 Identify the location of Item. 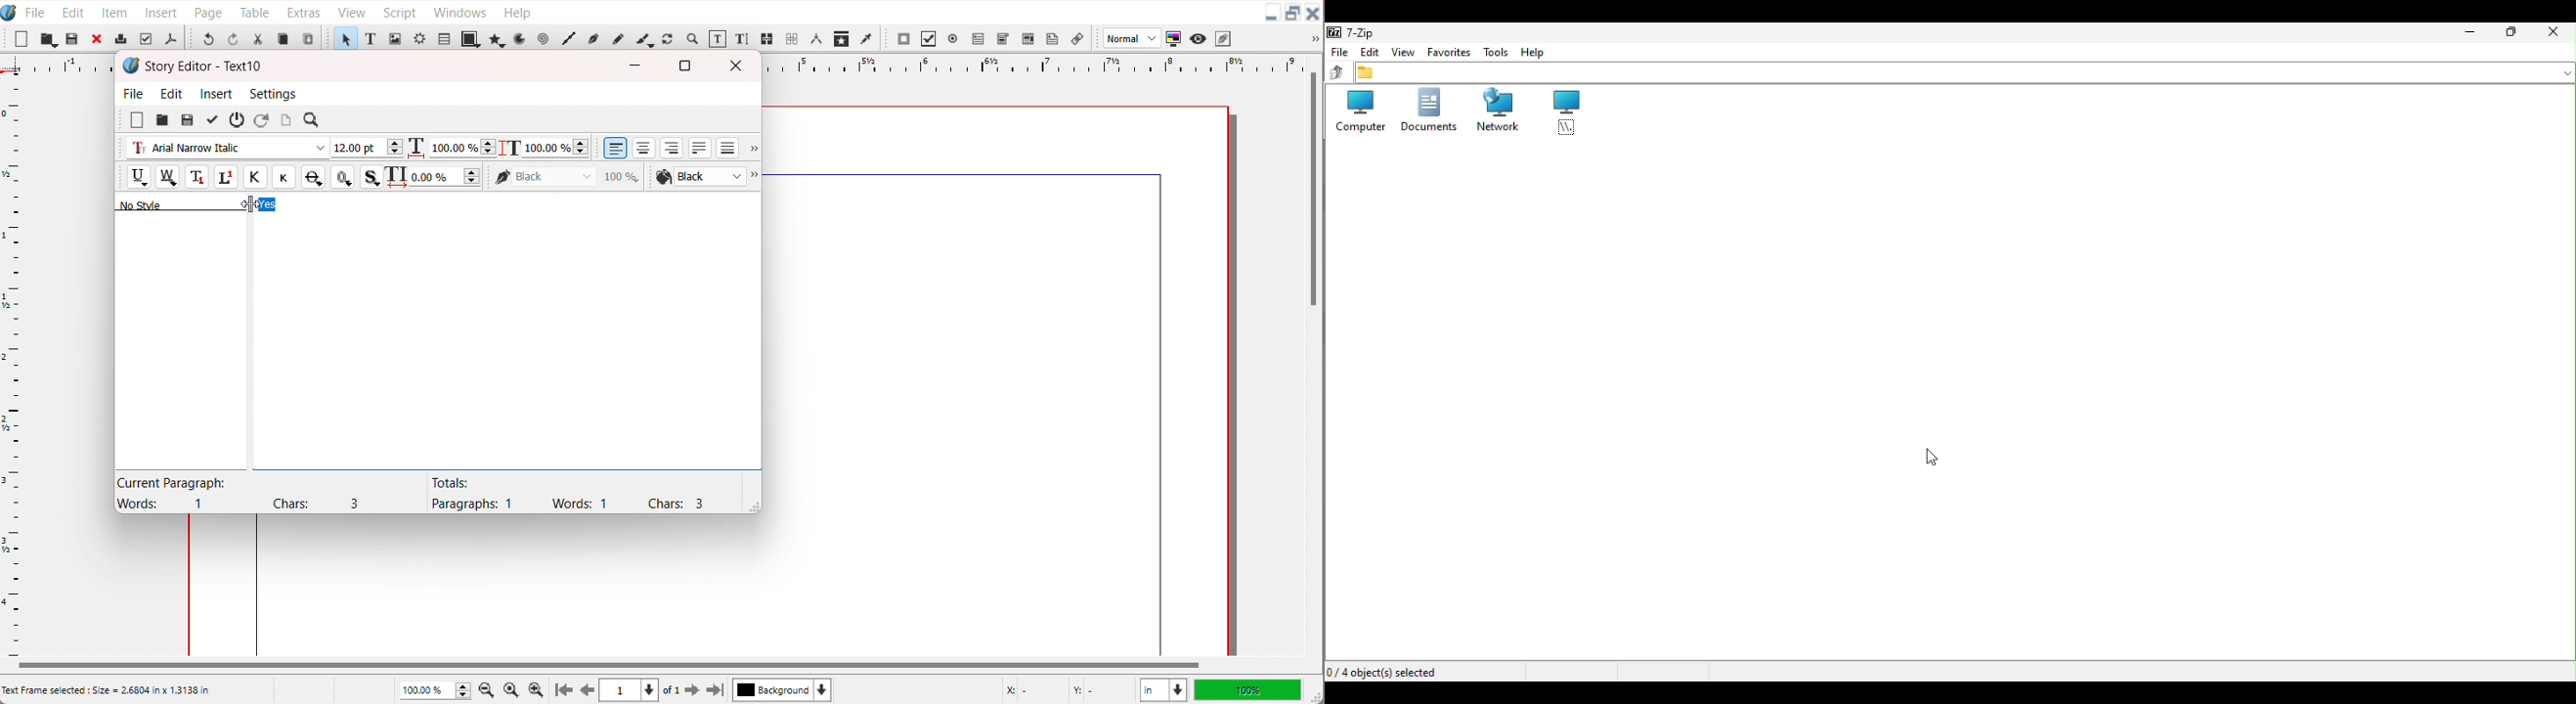
(116, 12).